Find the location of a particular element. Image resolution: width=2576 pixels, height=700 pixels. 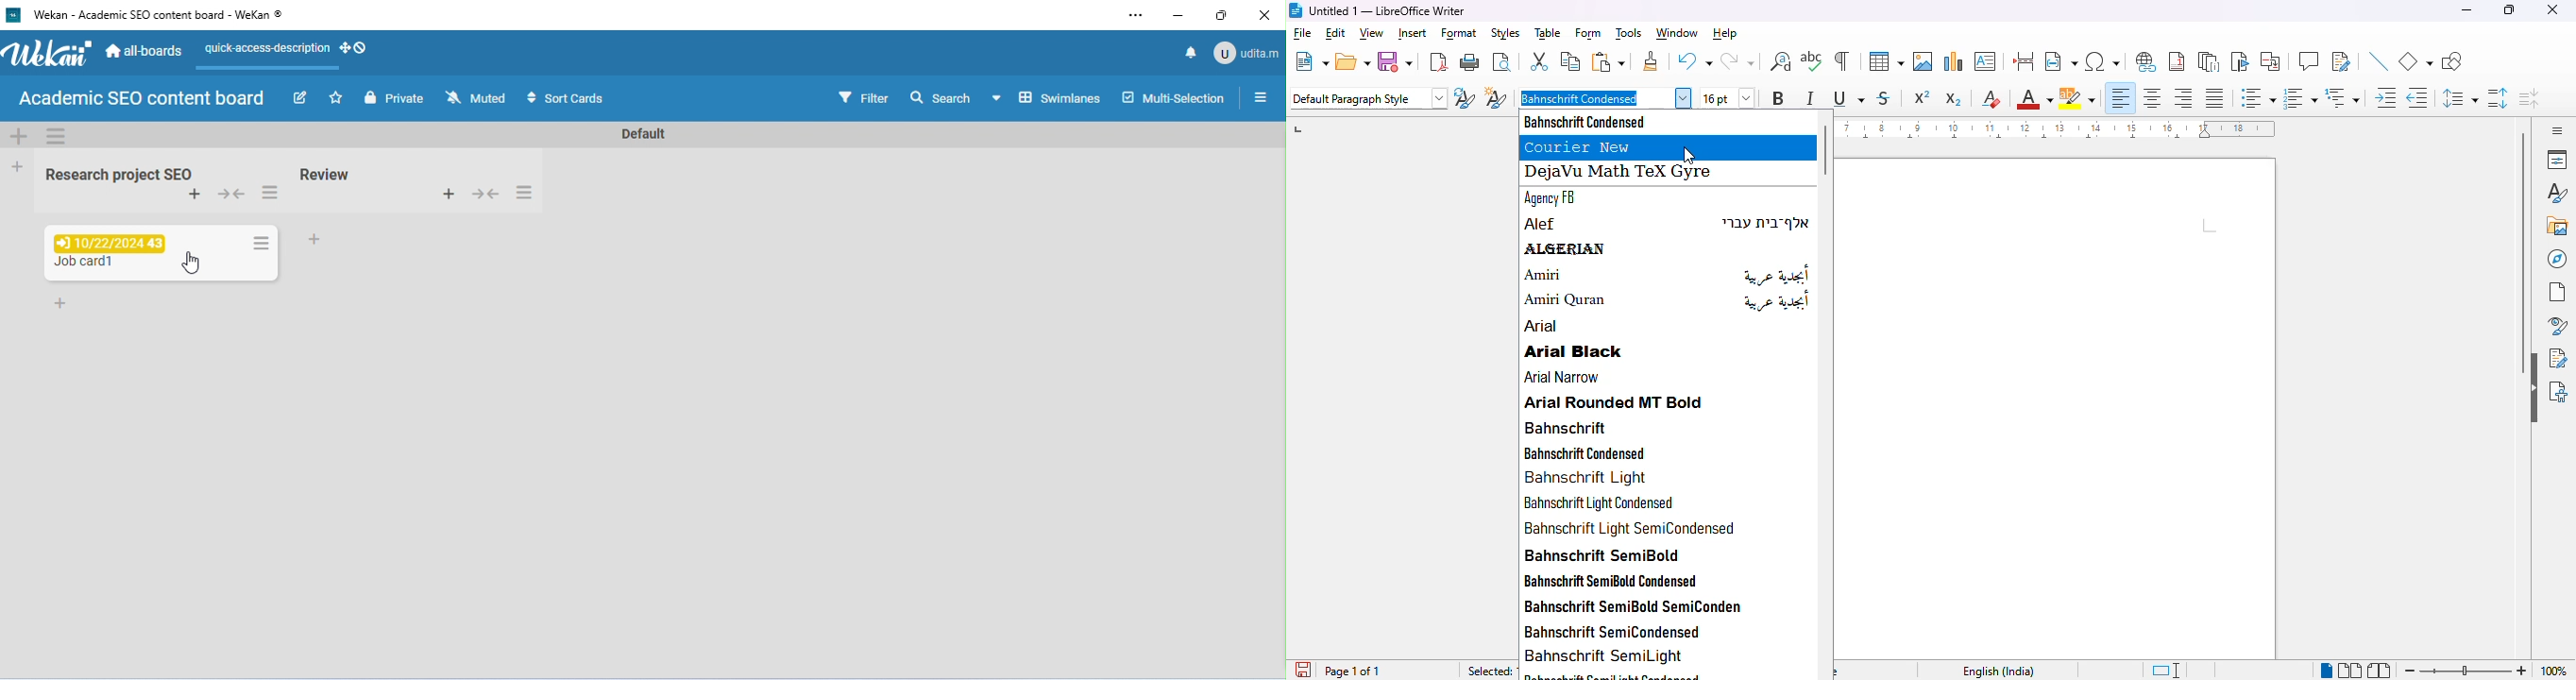

window is located at coordinates (1676, 33).